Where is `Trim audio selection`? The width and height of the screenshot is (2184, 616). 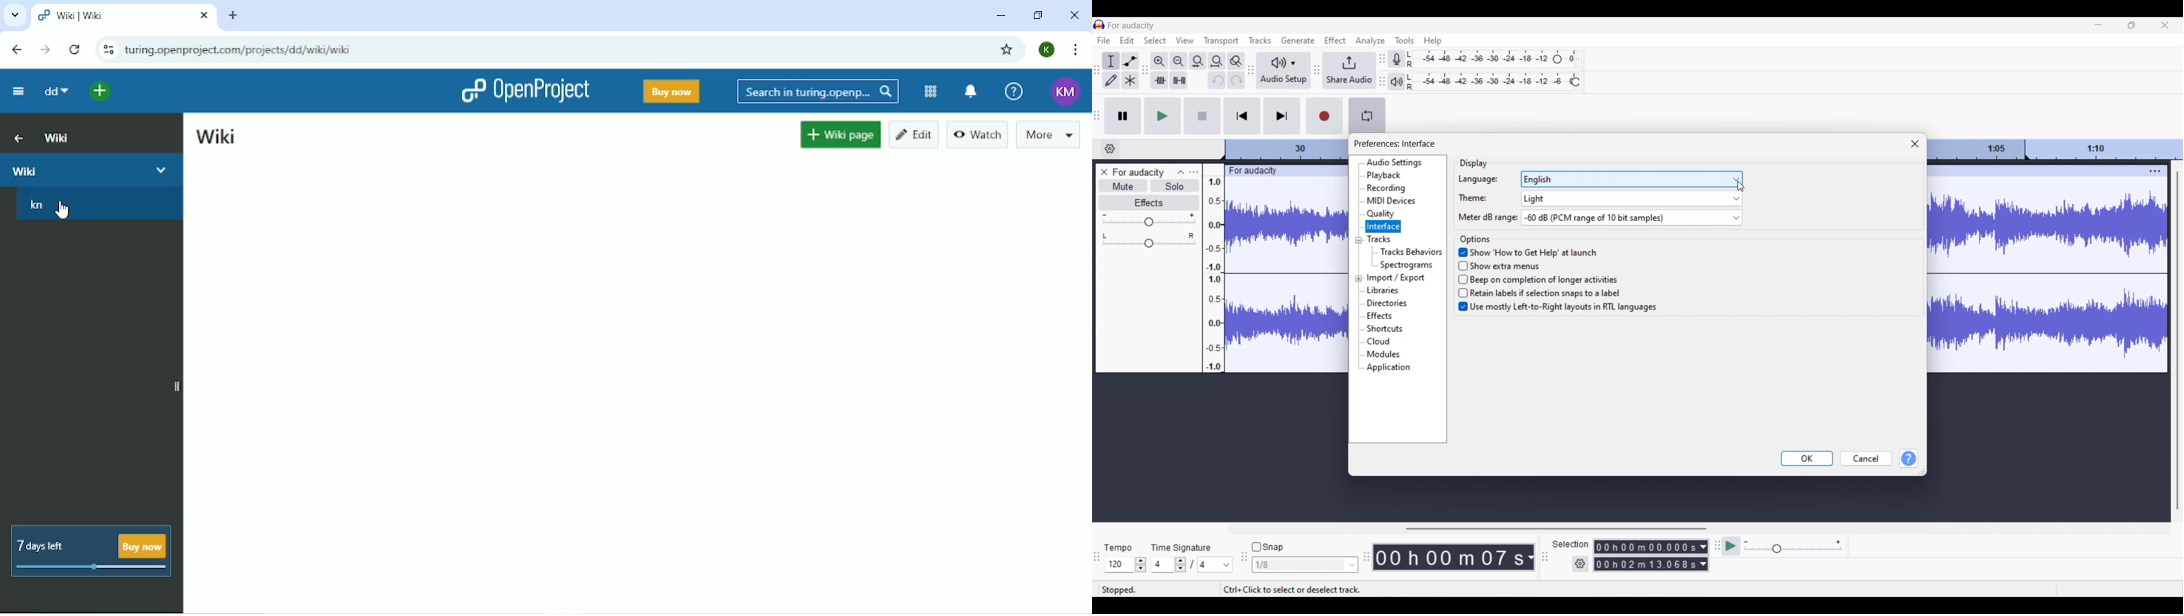
Trim audio selection is located at coordinates (1159, 80).